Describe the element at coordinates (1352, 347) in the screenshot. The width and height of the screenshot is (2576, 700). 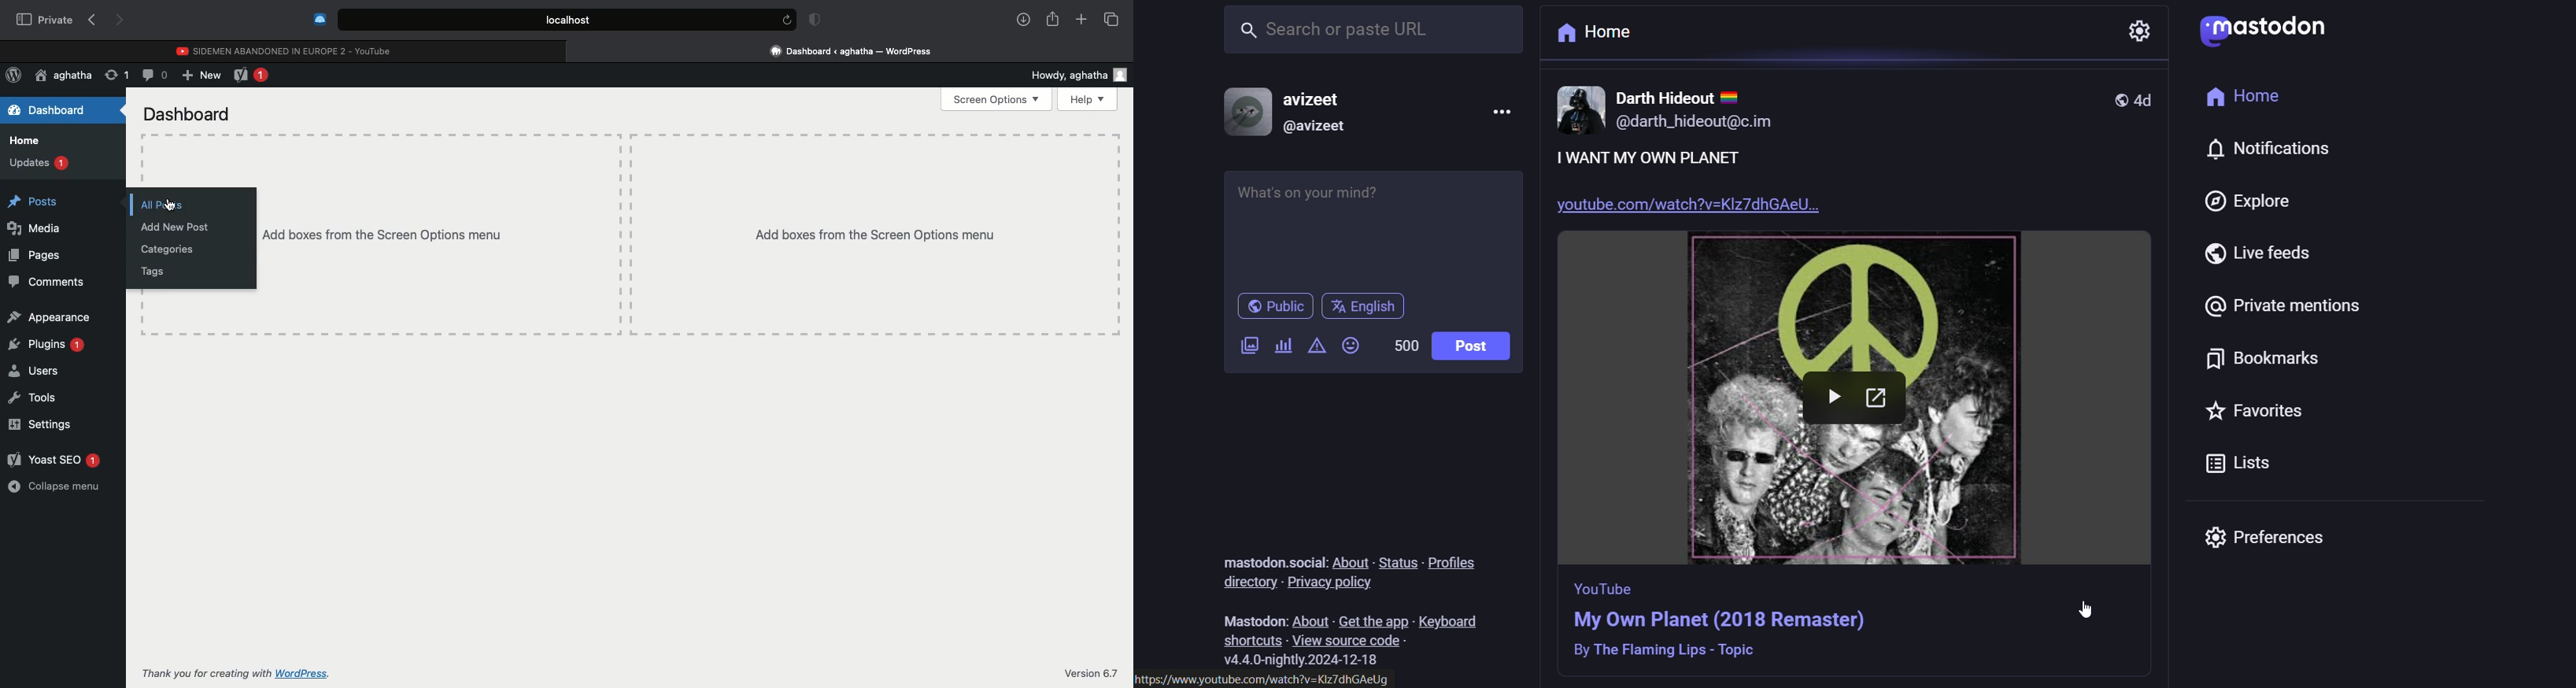
I see `emojis` at that location.